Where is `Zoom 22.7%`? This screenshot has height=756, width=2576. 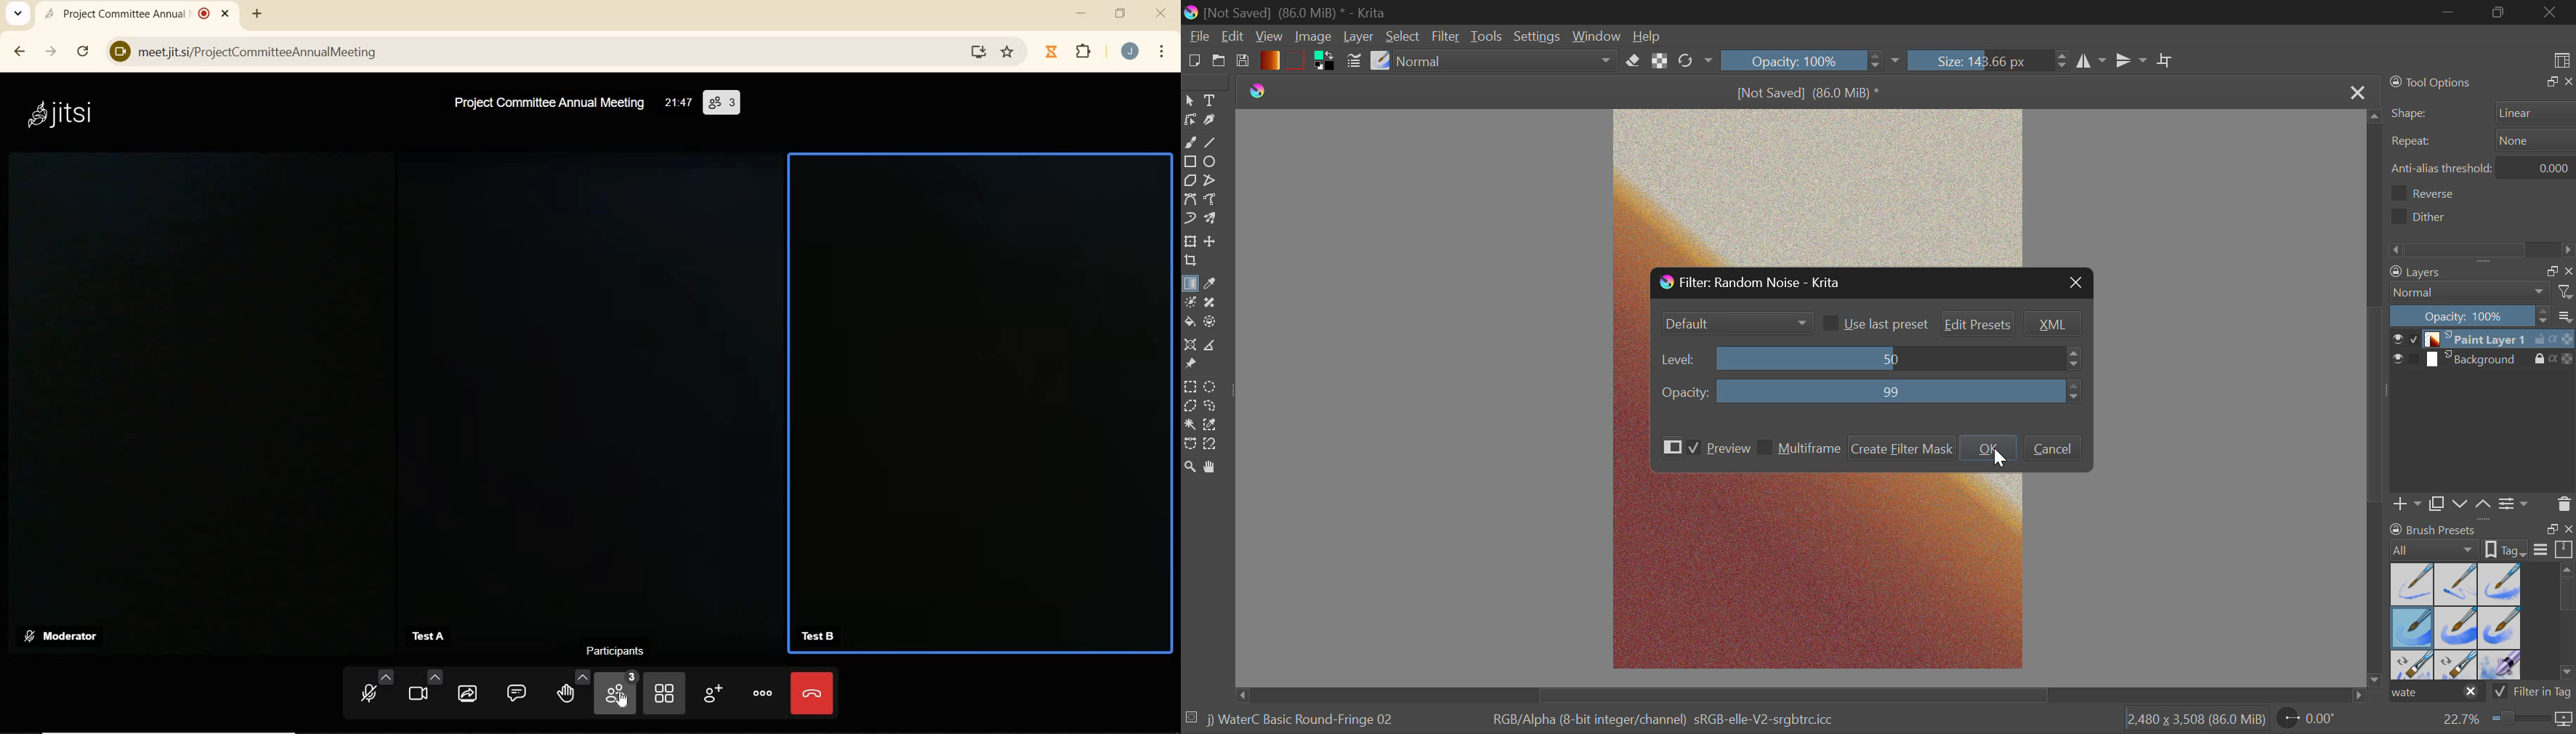
Zoom 22.7% is located at coordinates (2505, 722).